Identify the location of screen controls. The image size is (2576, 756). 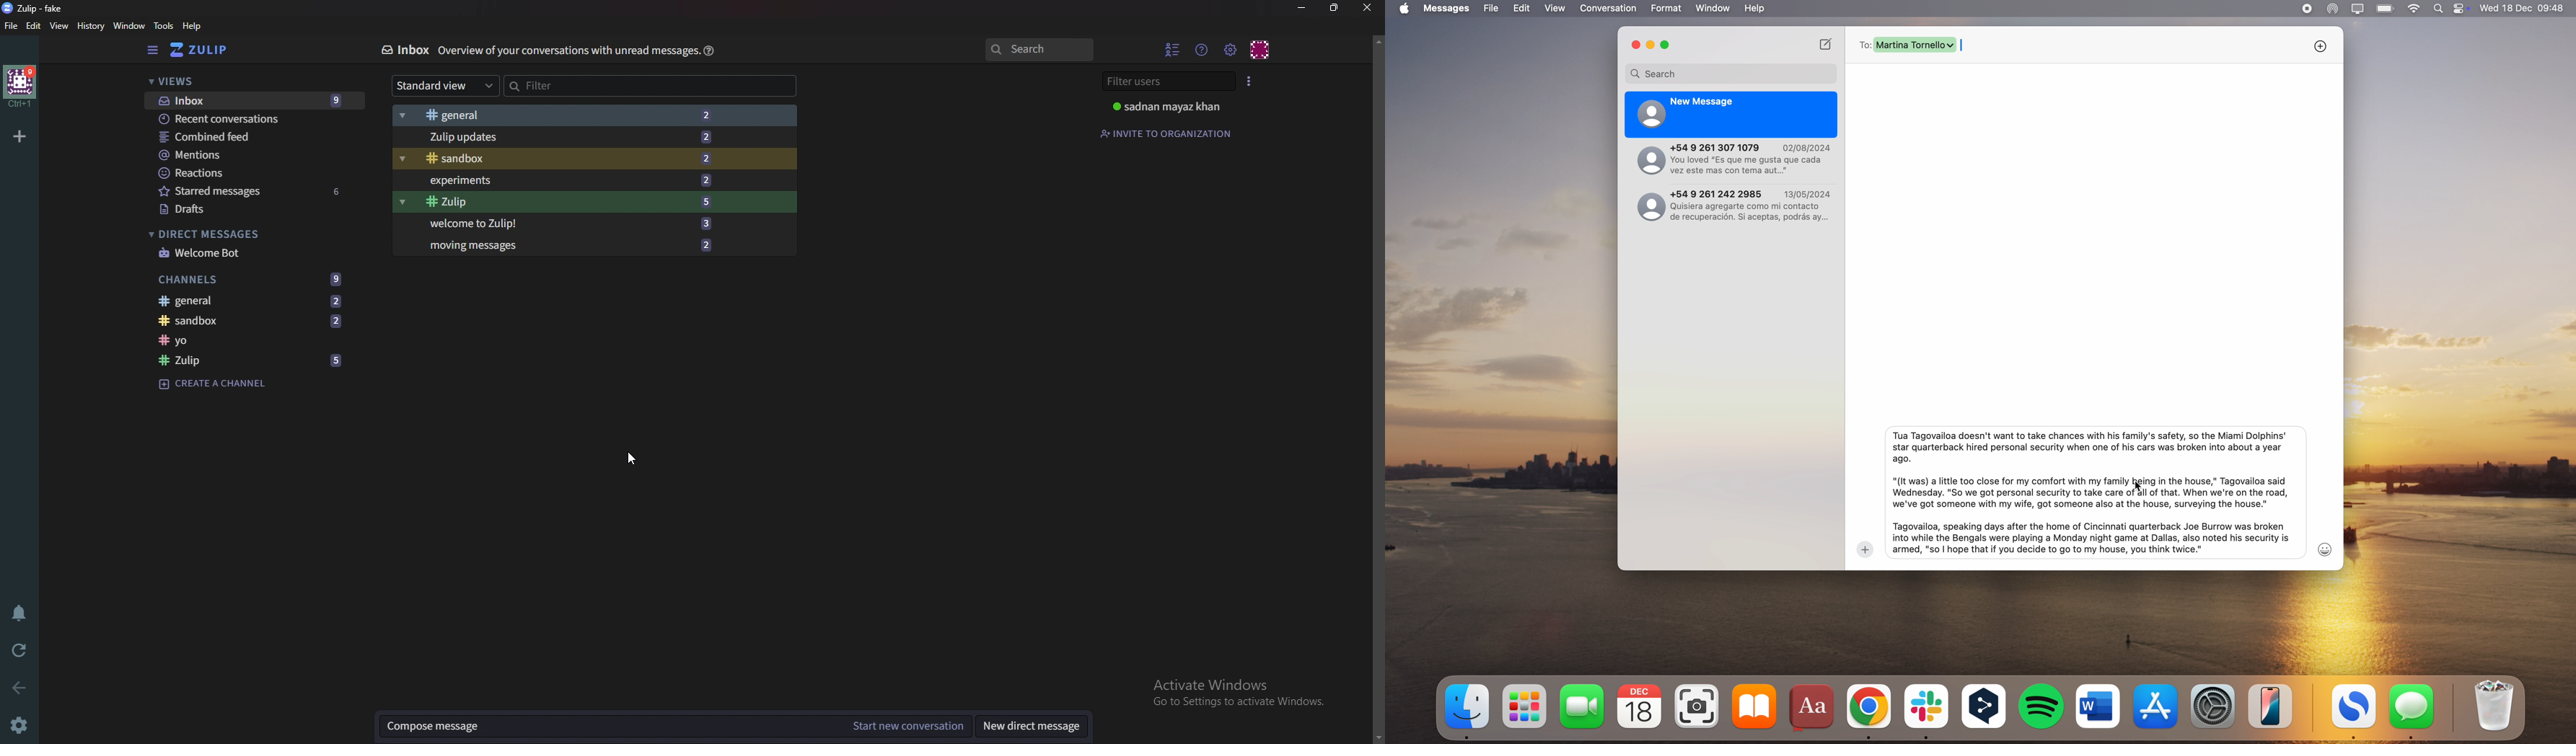
(2463, 9).